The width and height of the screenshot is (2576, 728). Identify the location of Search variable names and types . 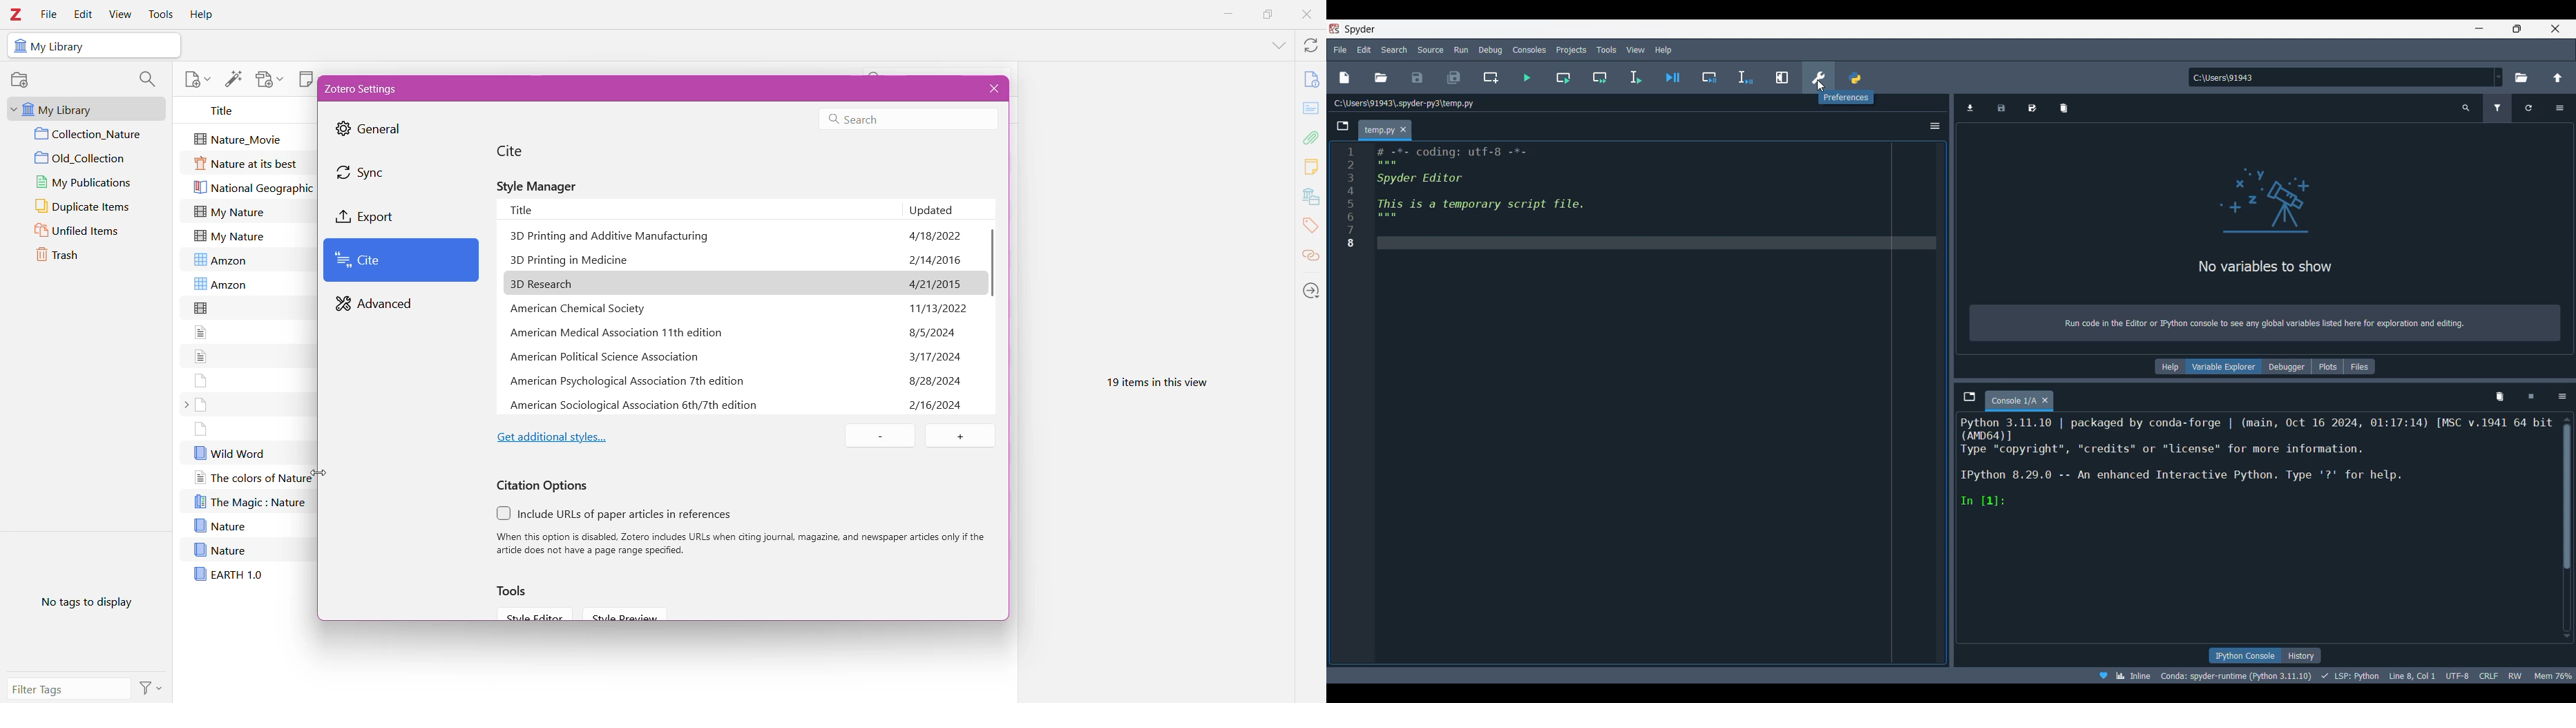
(2466, 108).